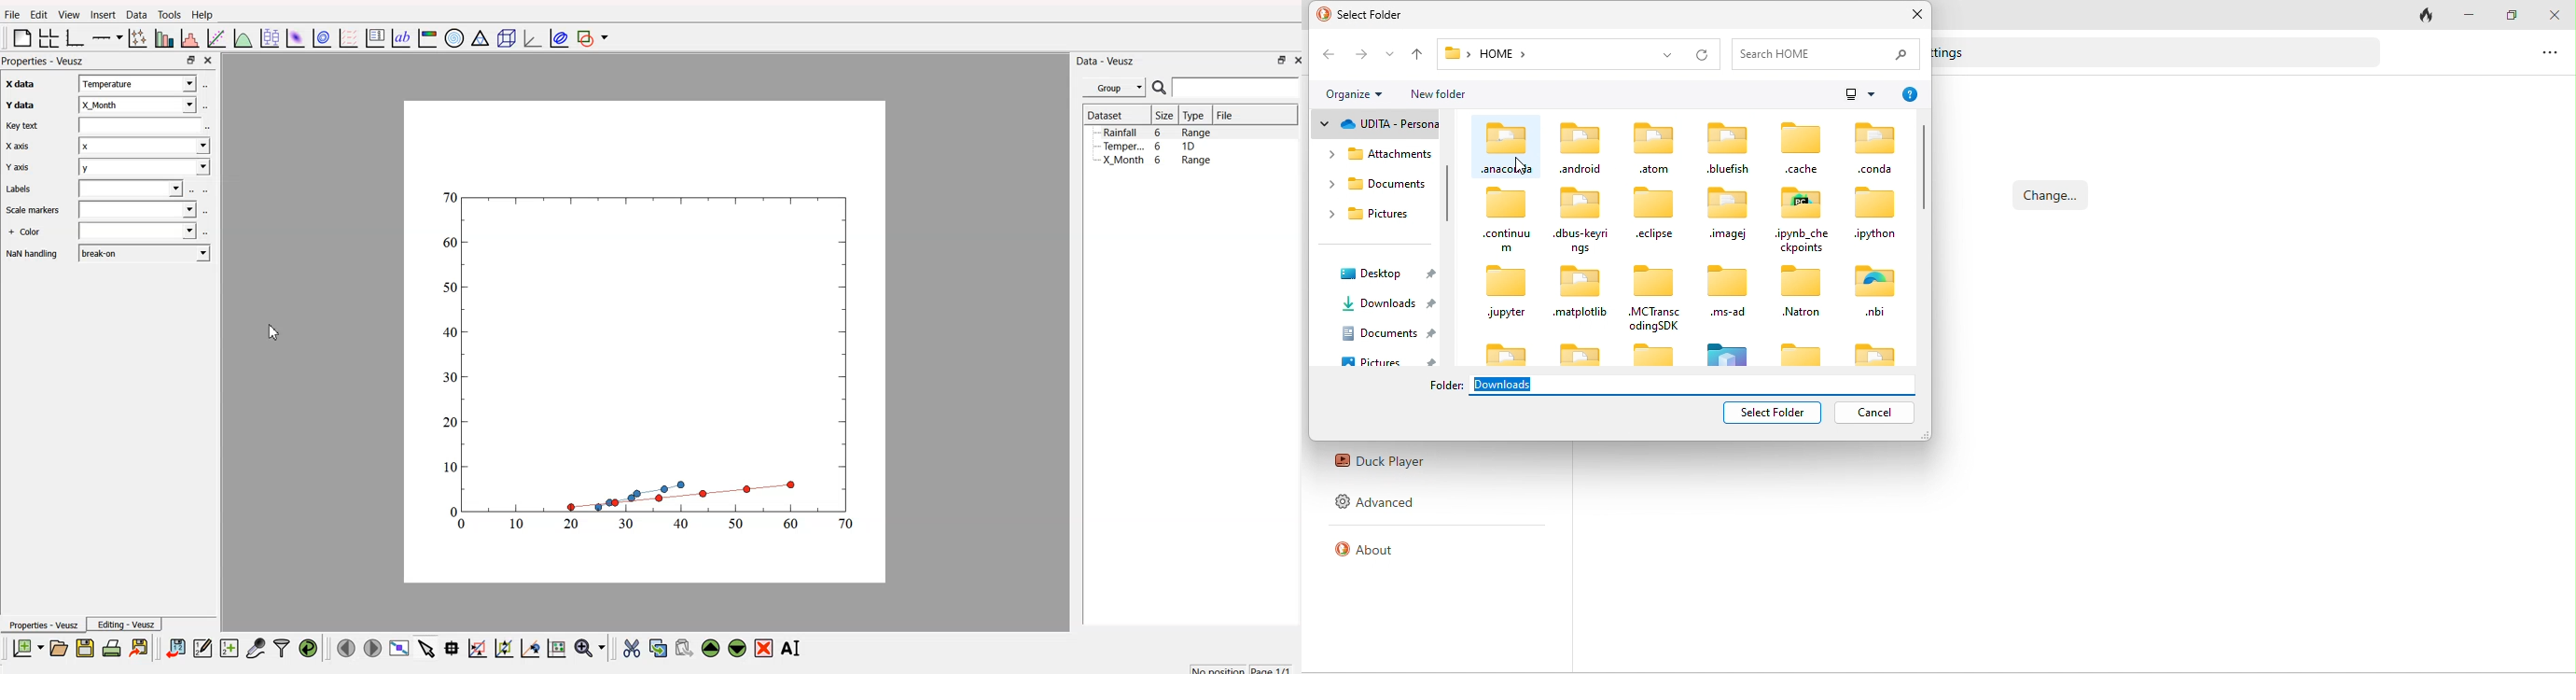  I want to click on search, so click(1831, 53).